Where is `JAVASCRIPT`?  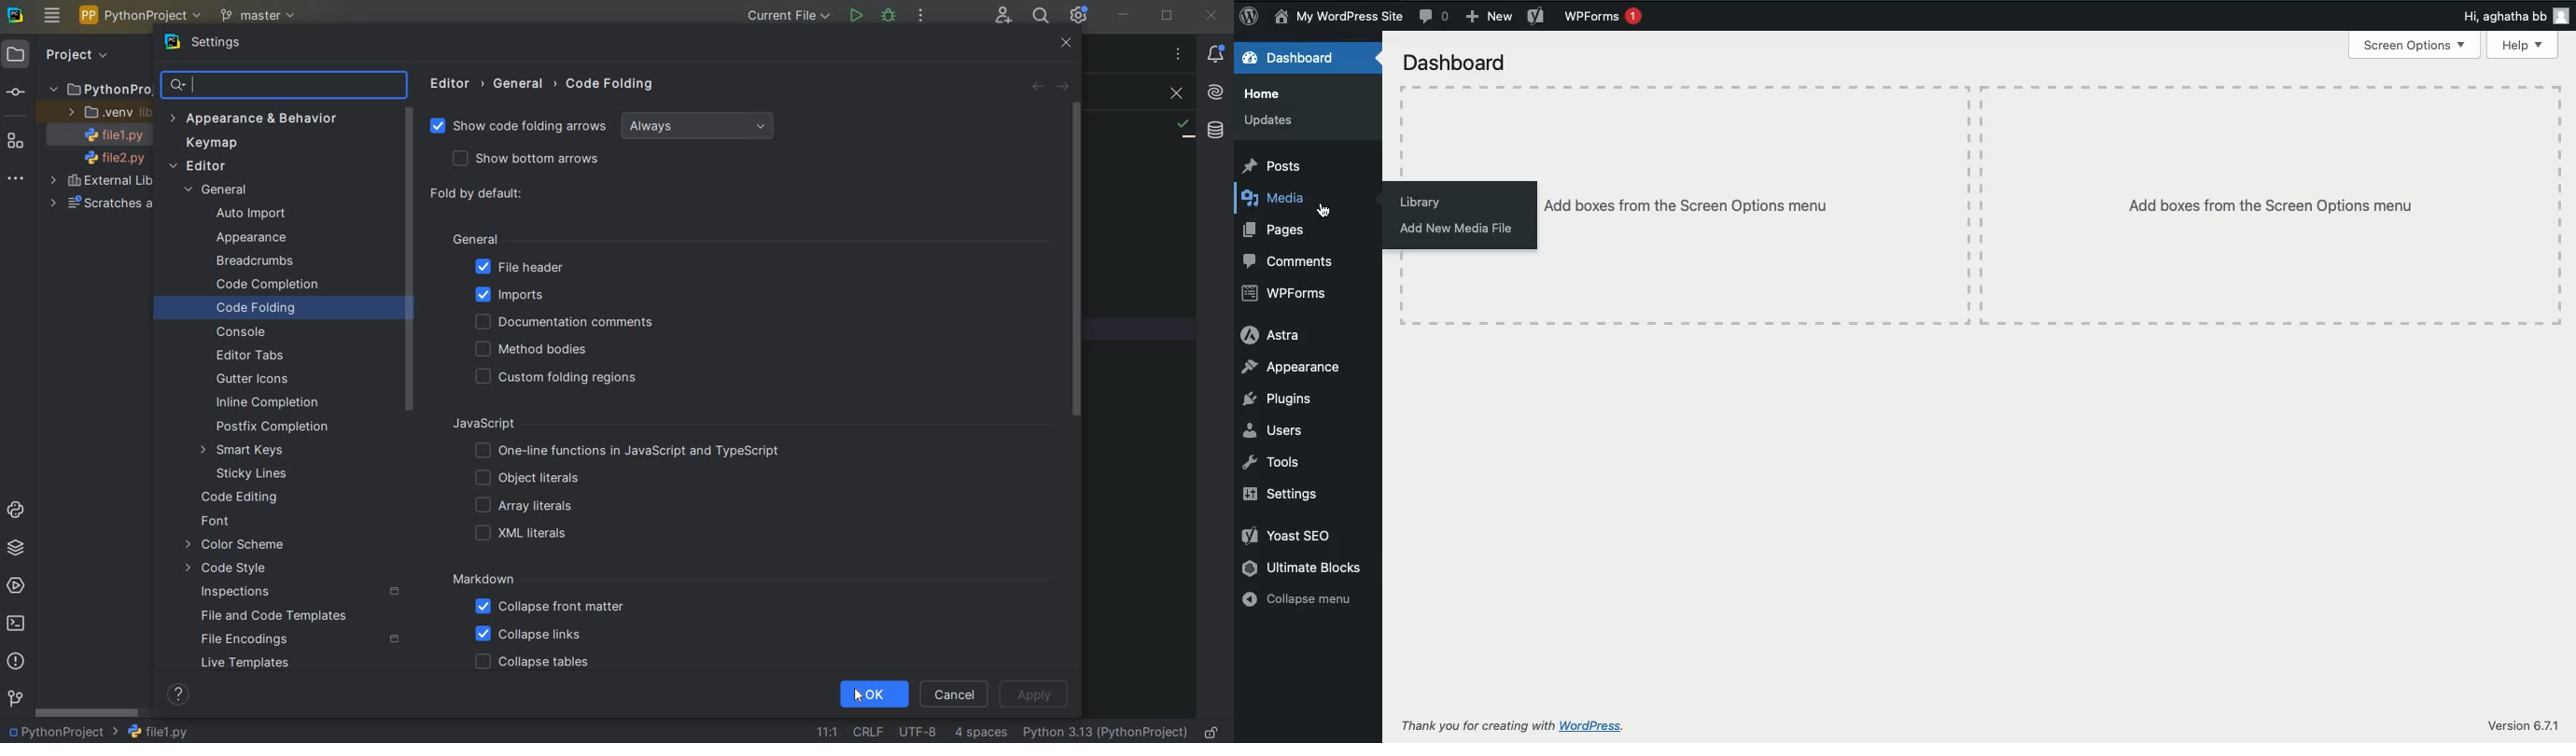 JAVASCRIPT is located at coordinates (501, 424).